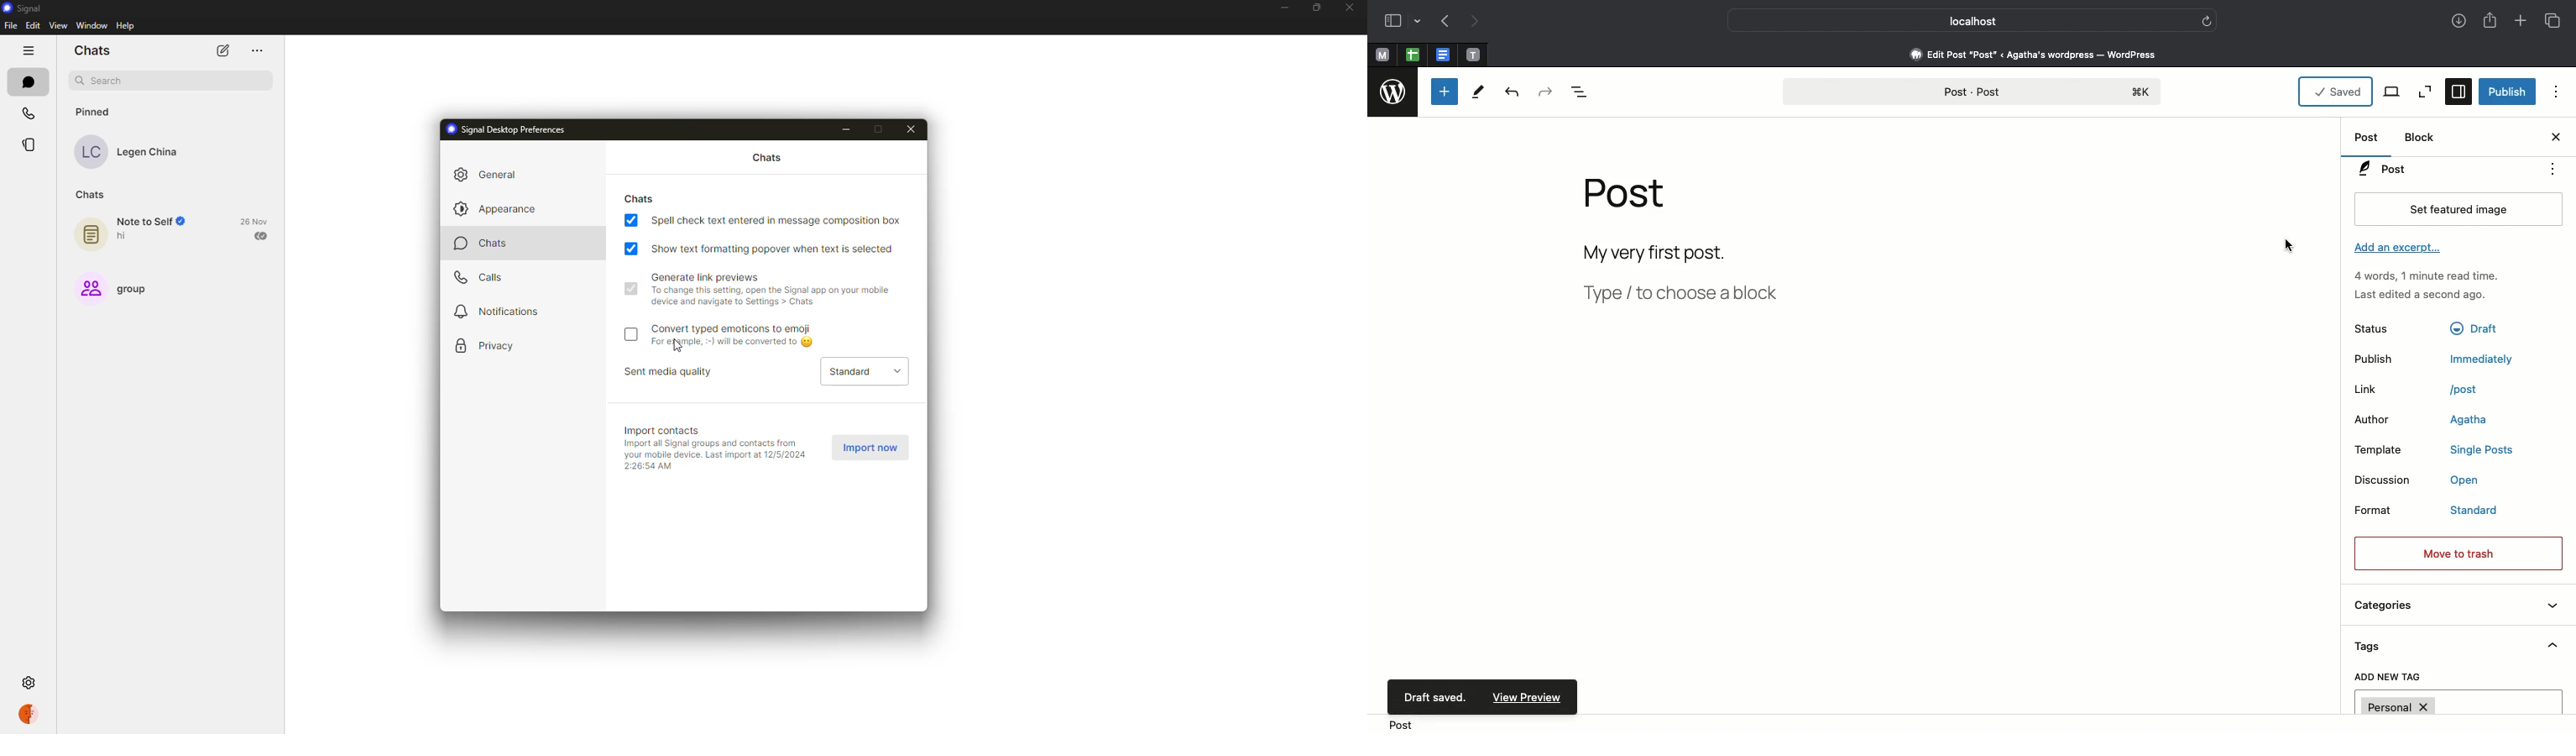 The image size is (2576, 756). Describe the element at coordinates (30, 683) in the screenshot. I see `settings` at that location.